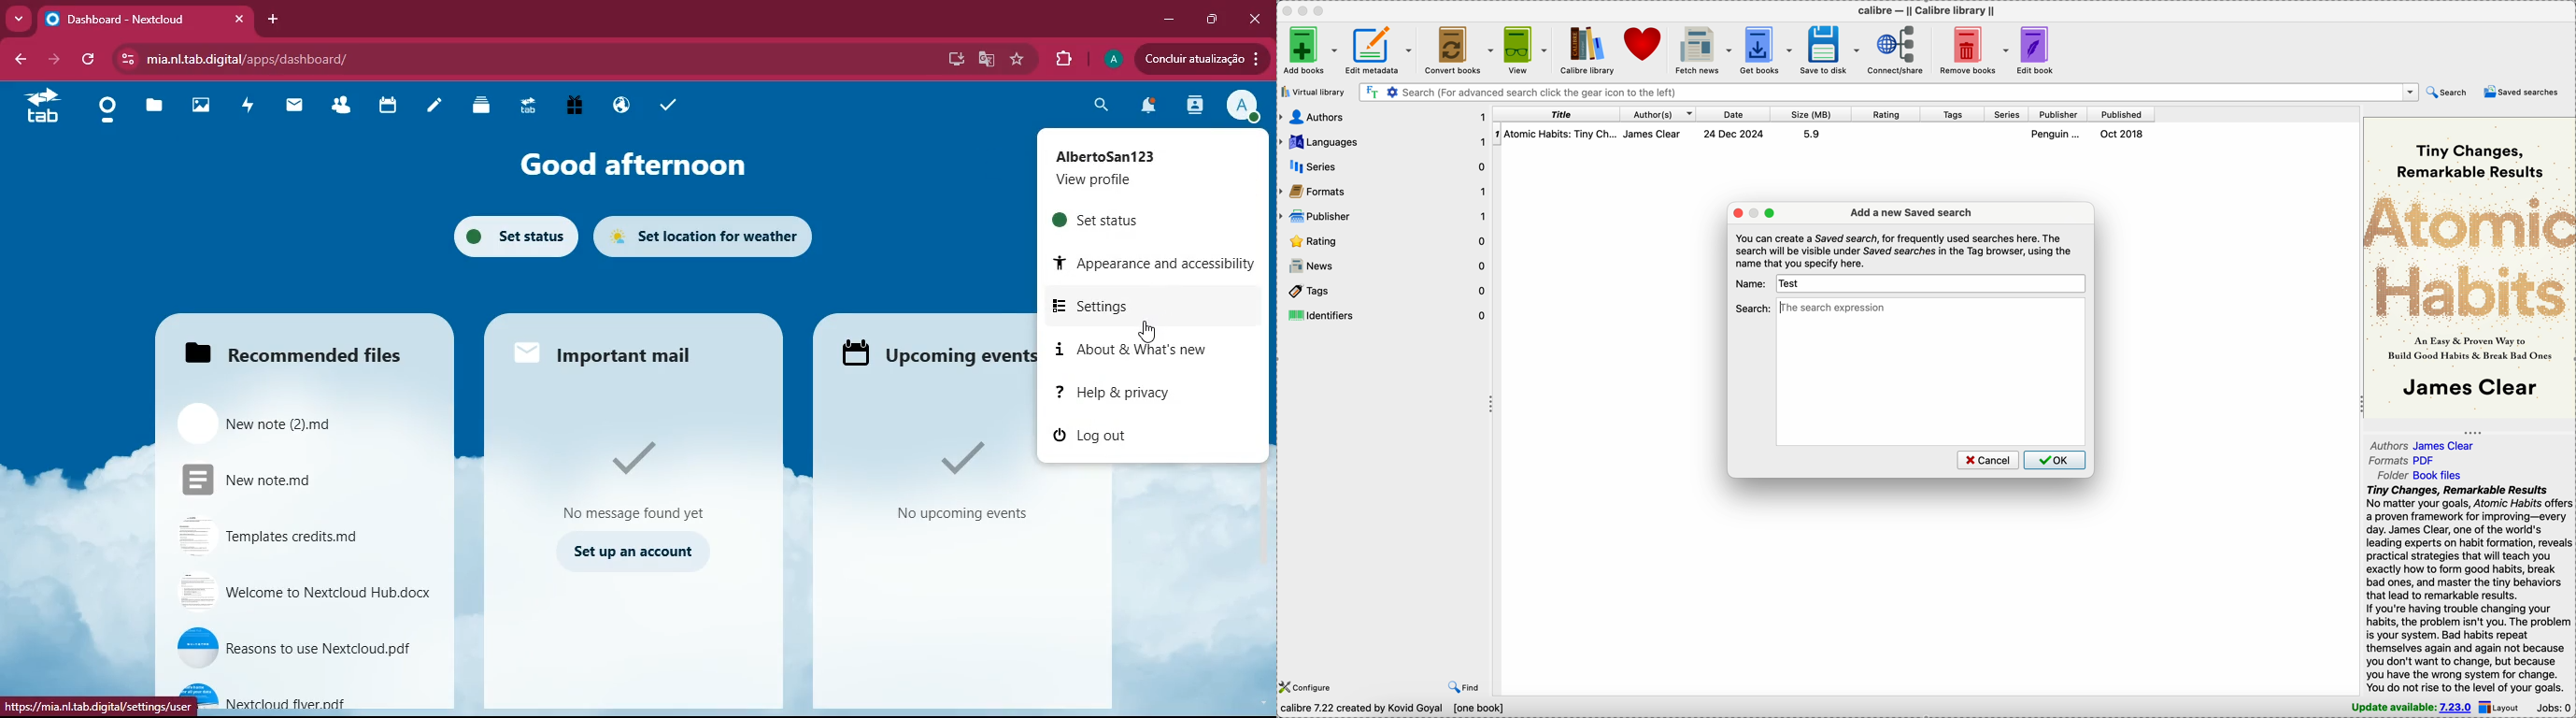  Describe the element at coordinates (21, 19) in the screenshot. I see `more` at that location.